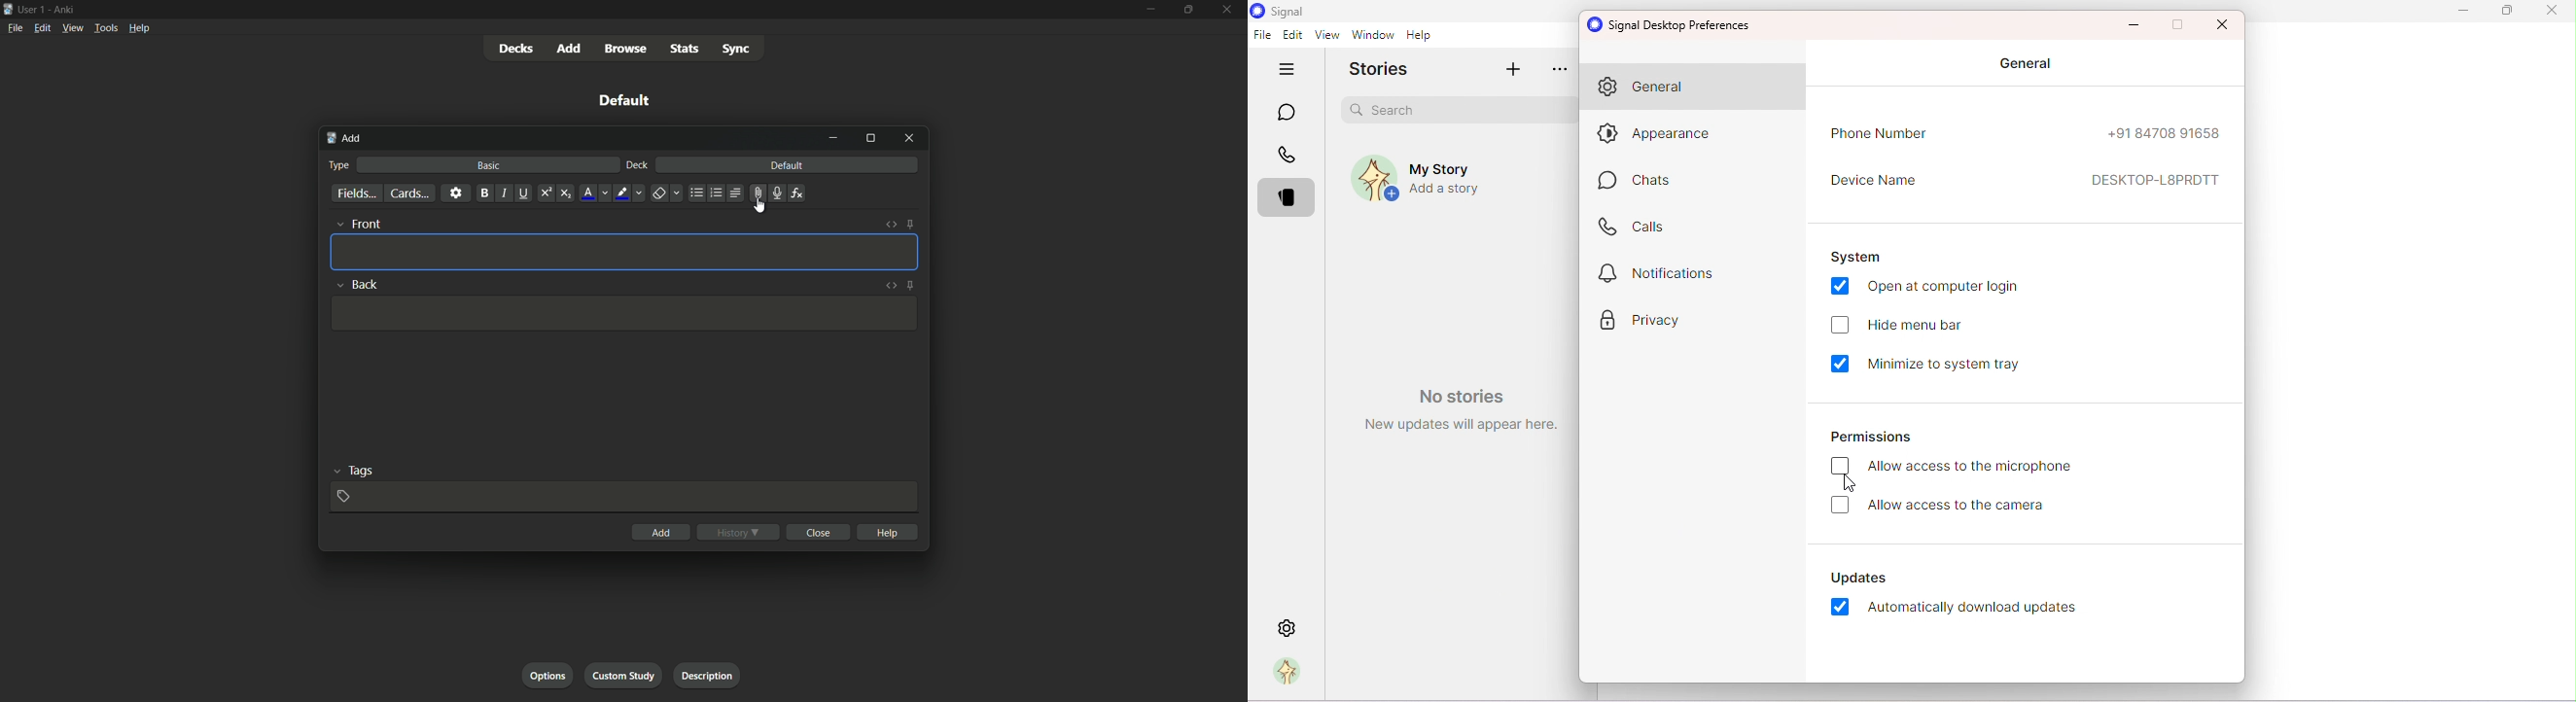 The image size is (2576, 728). Describe the element at coordinates (356, 192) in the screenshot. I see `fields` at that location.